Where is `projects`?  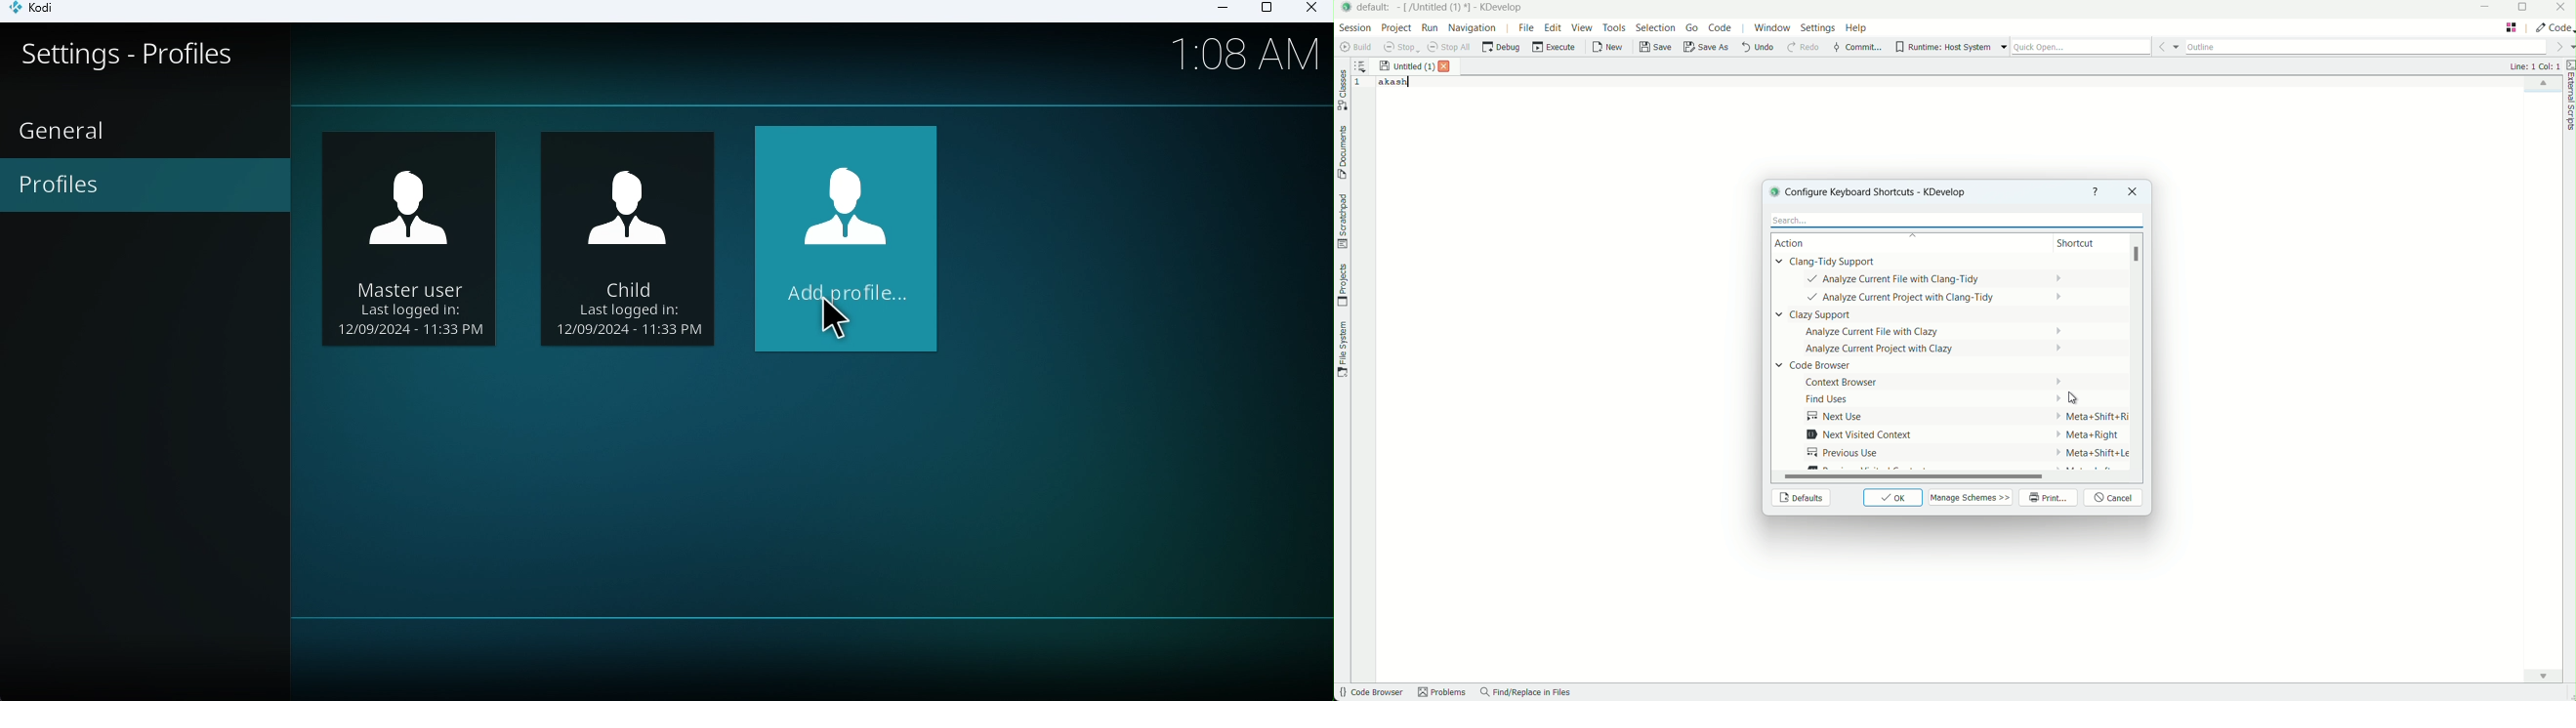 projects is located at coordinates (1342, 286).